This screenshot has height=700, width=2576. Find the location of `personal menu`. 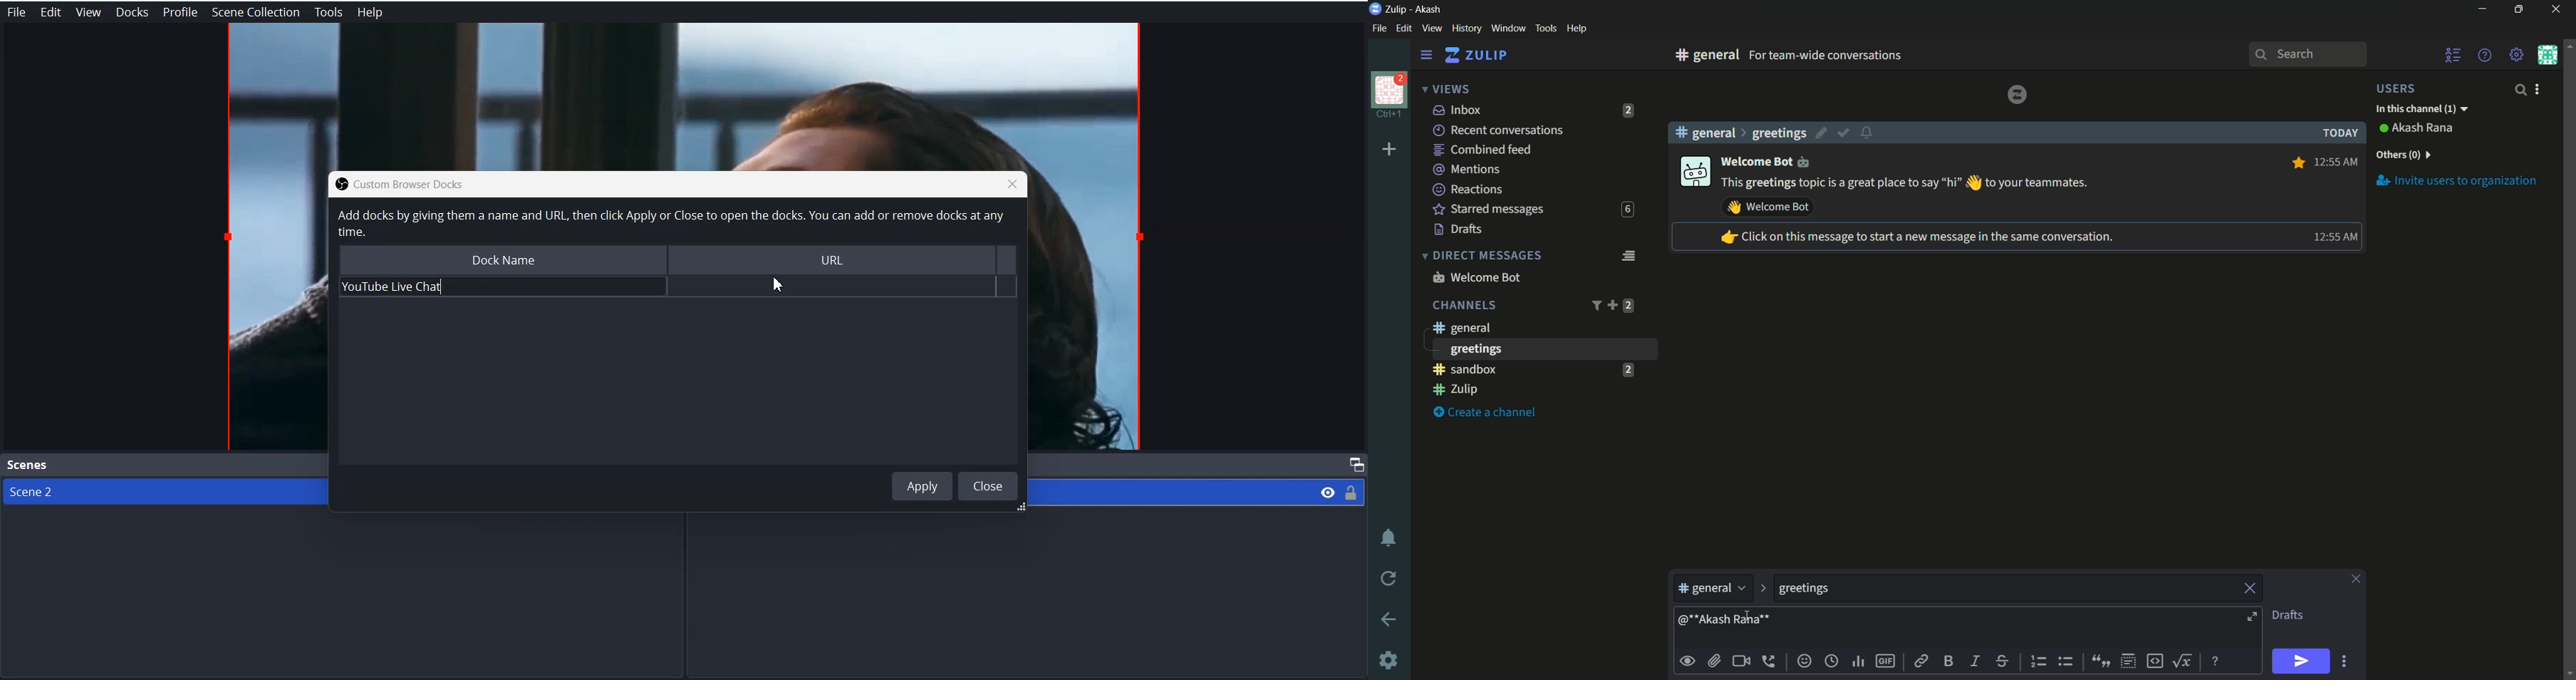

personal menu is located at coordinates (2547, 55).